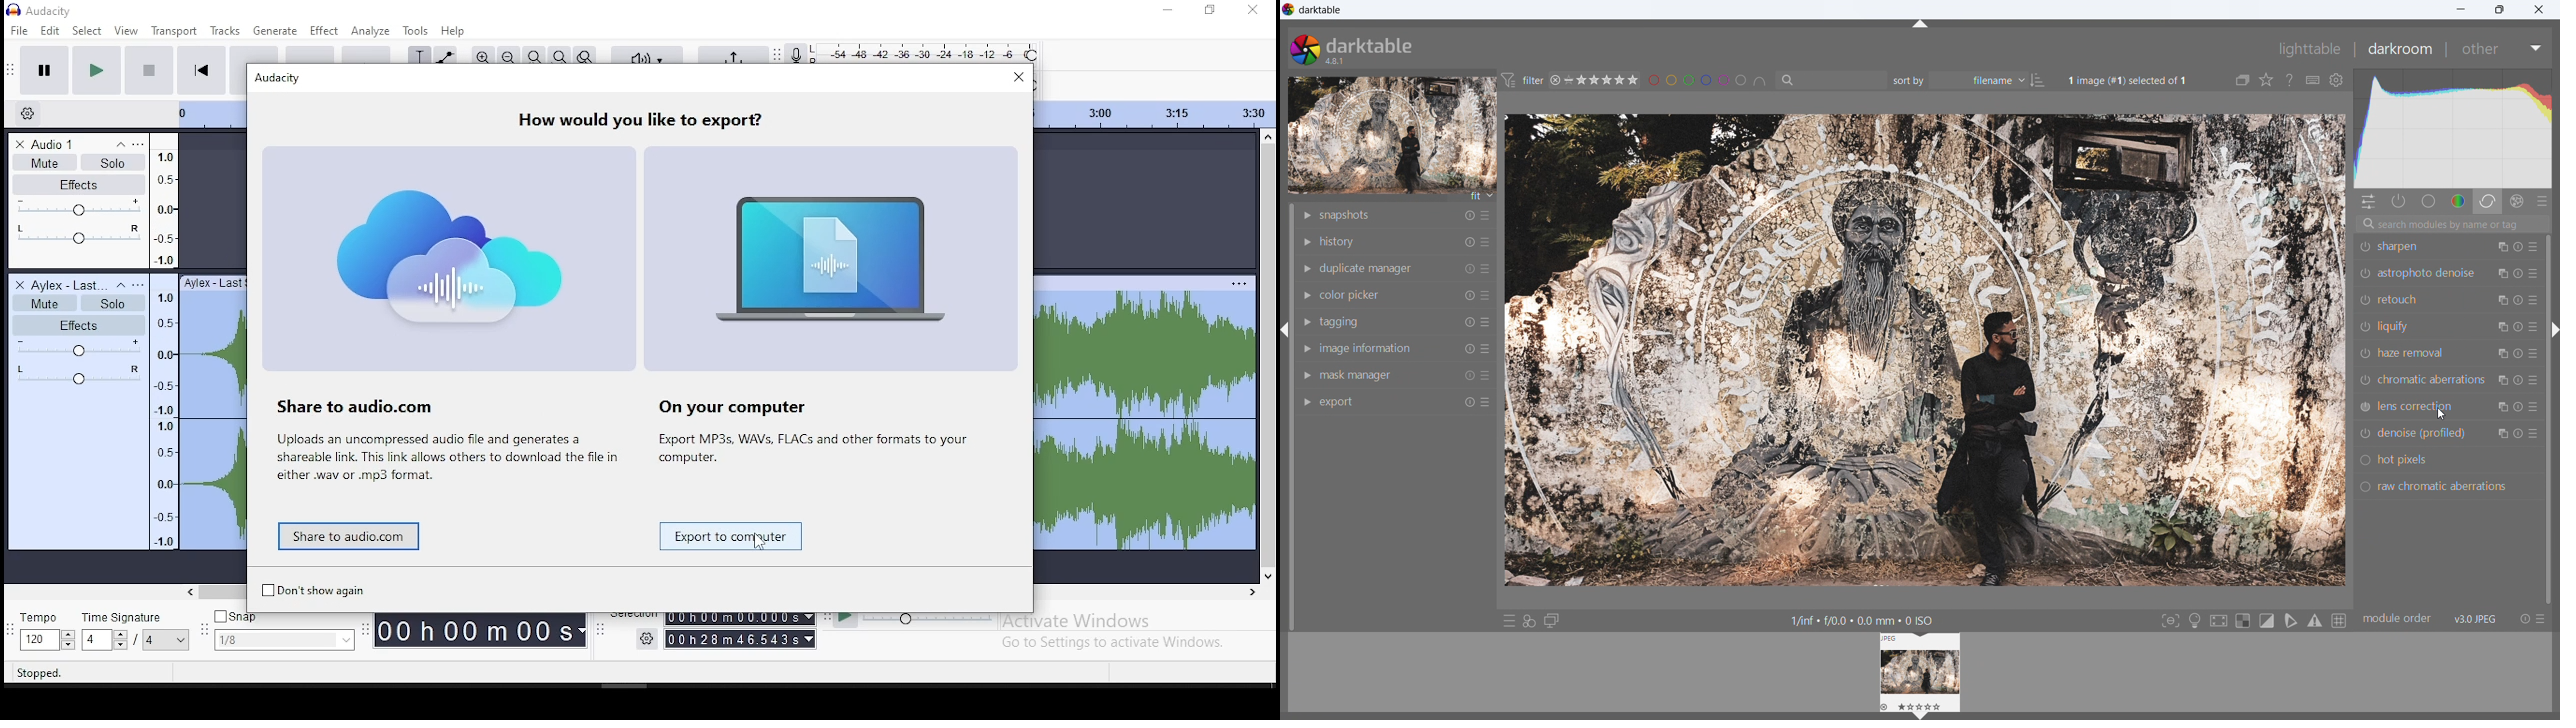 This screenshot has height=728, width=2576. What do you see at coordinates (71, 284) in the screenshot?
I see `audio track name` at bounding box center [71, 284].